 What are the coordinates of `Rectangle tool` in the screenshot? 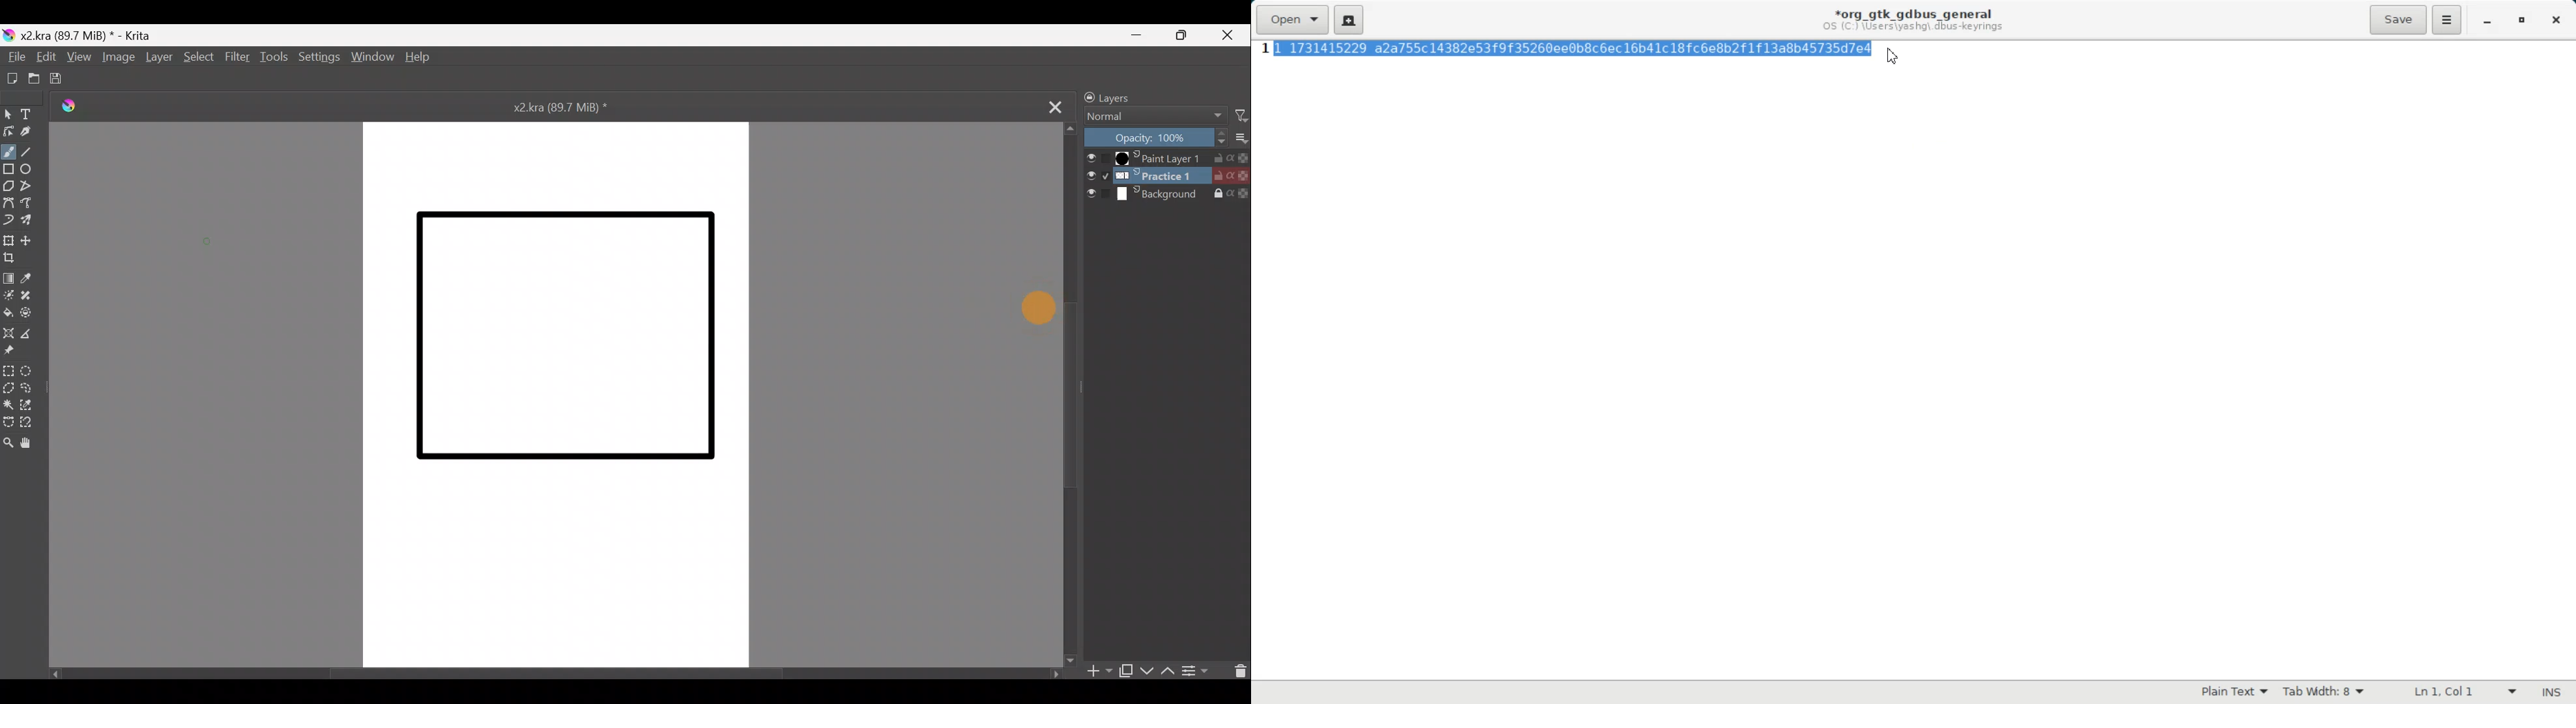 It's located at (8, 170).